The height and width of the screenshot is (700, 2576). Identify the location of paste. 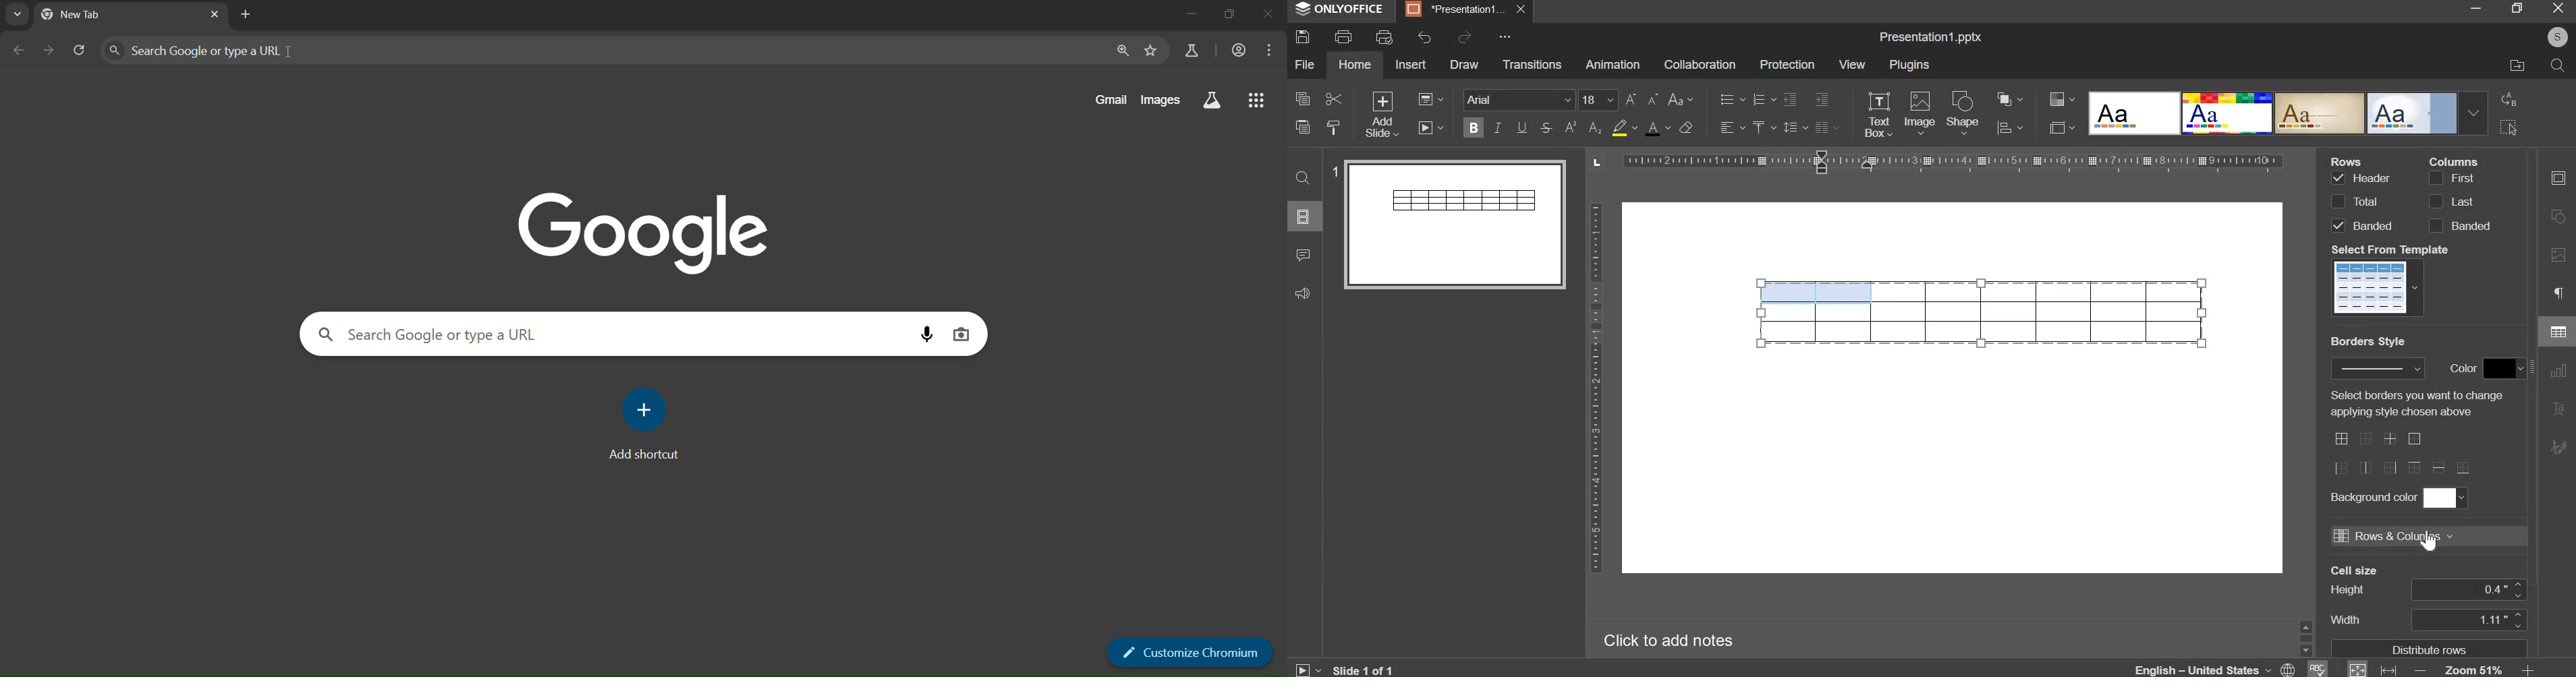
(1302, 125).